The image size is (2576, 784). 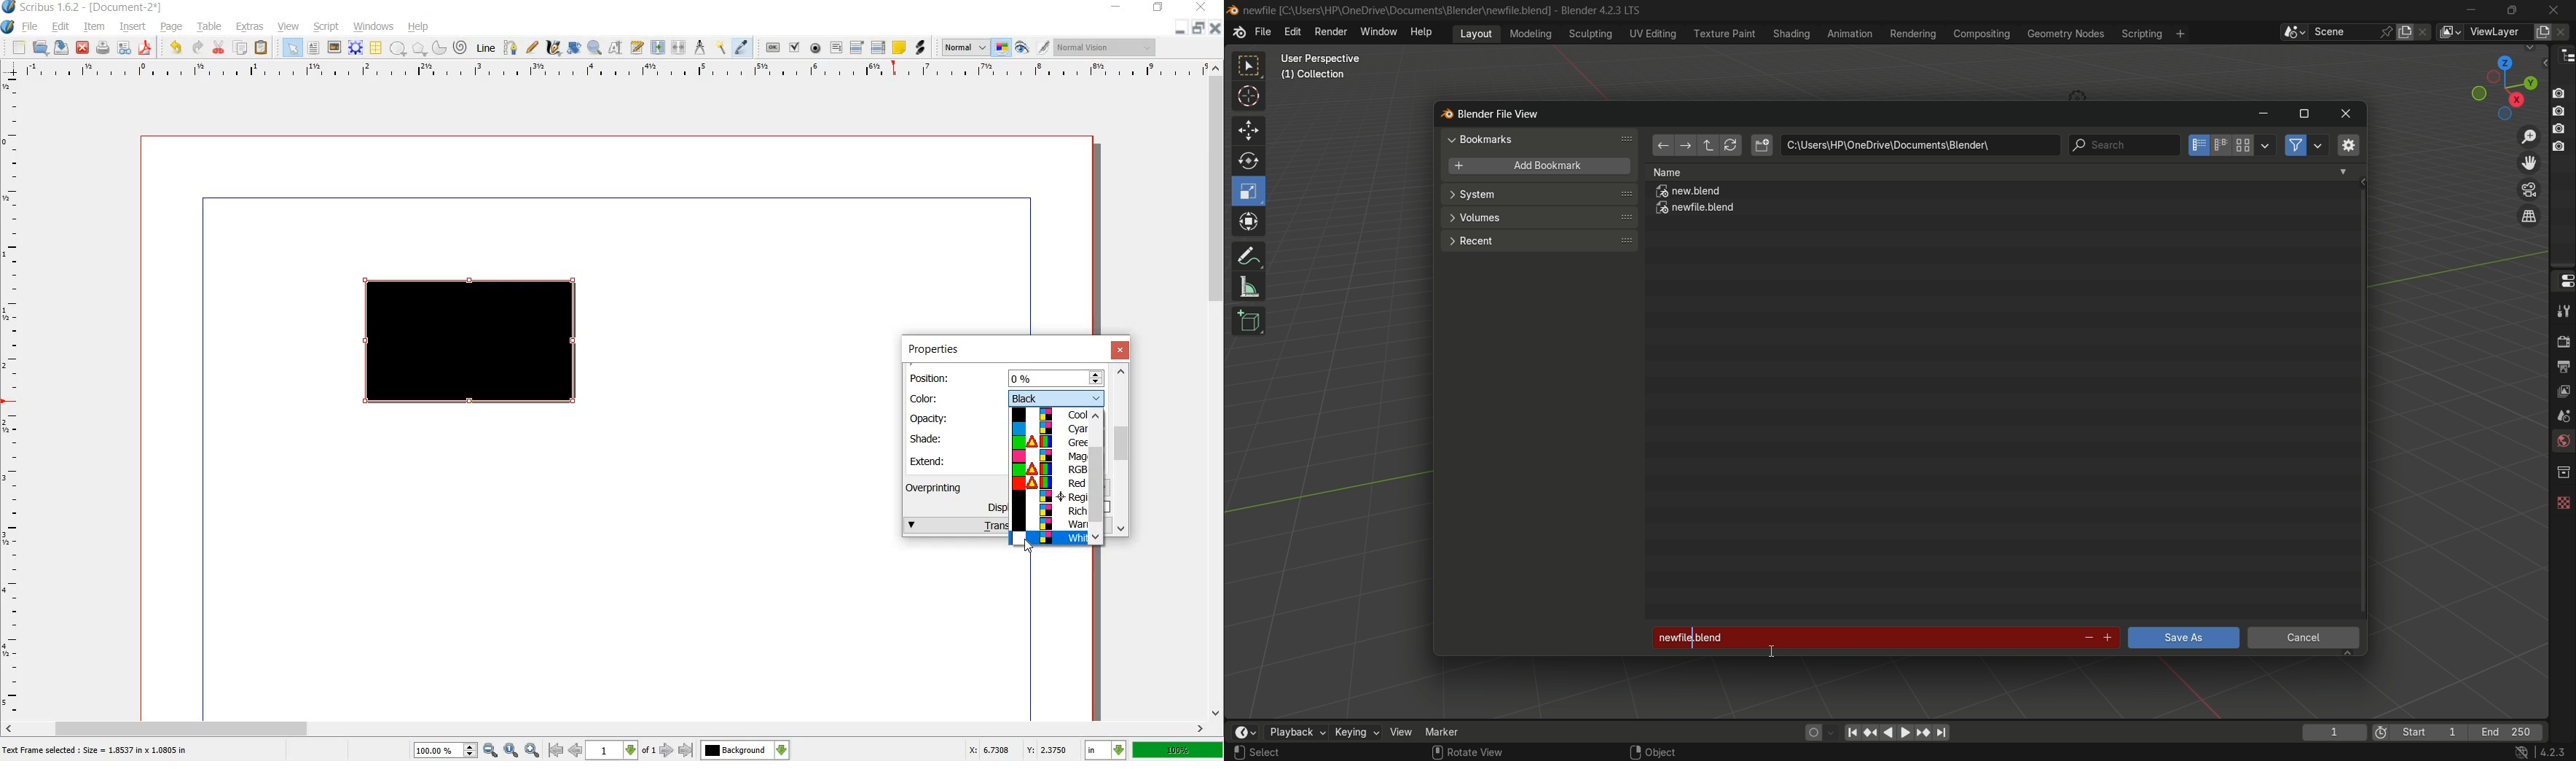 What do you see at coordinates (606, 727) in the screenshot?
I see `scroll bar` at bounding box center [606, 727].